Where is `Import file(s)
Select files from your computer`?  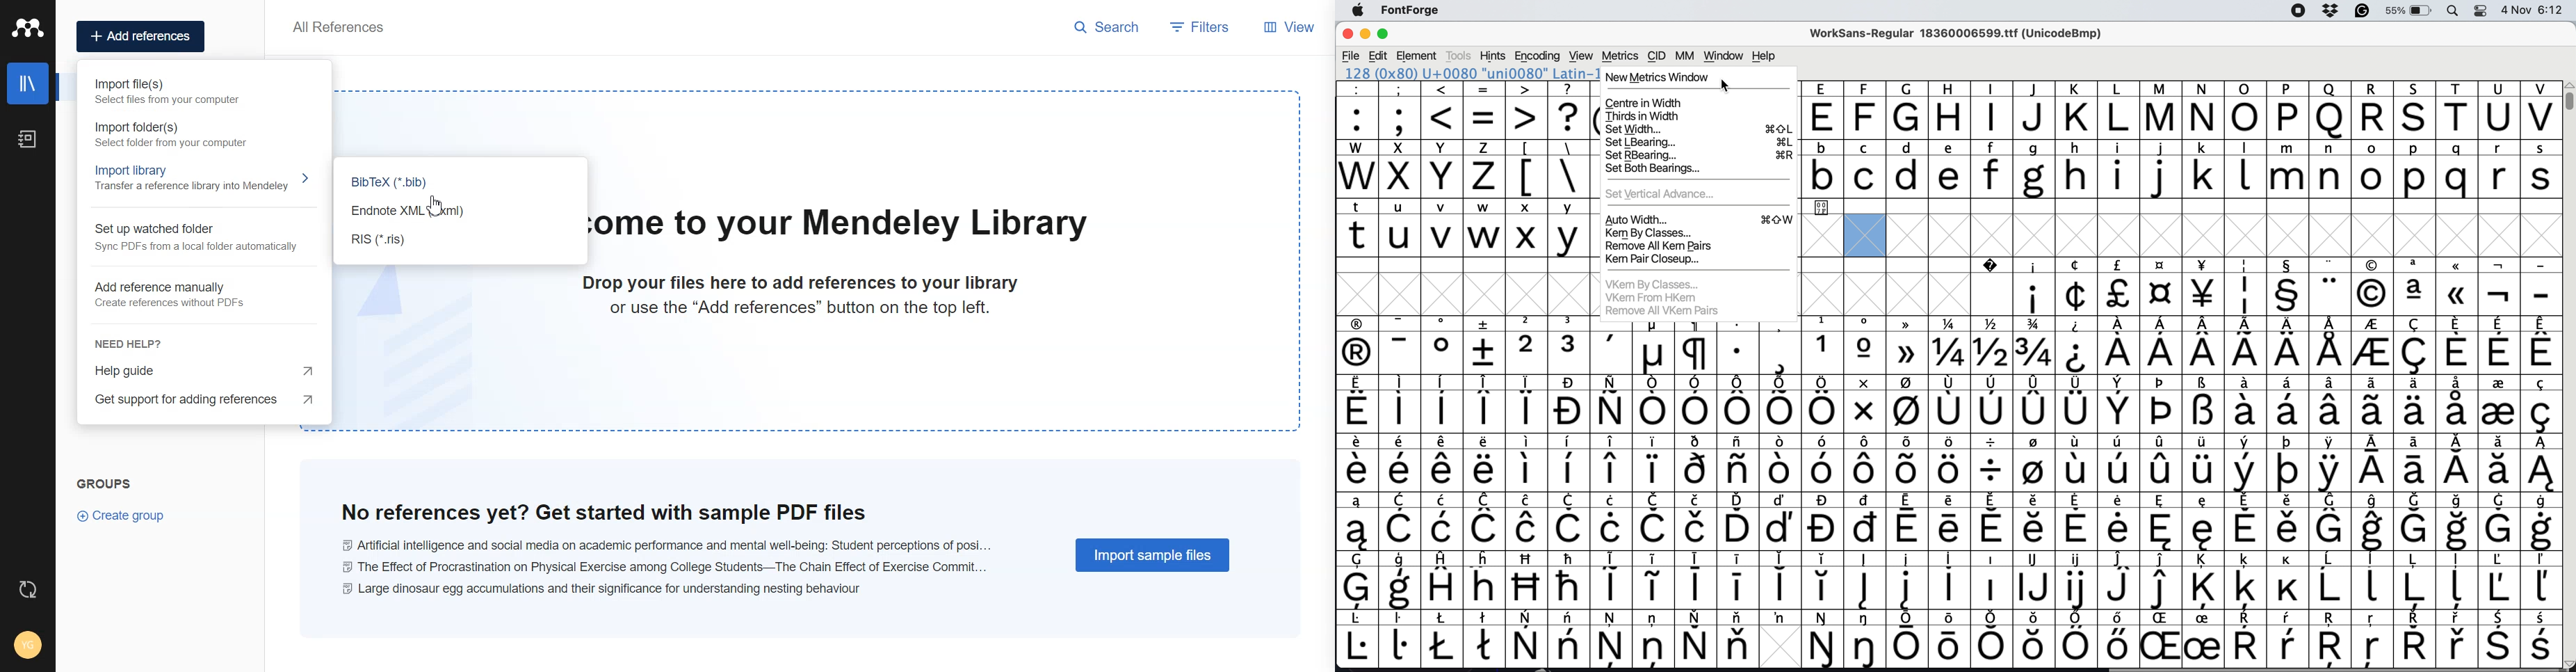 Import file(s)
Select files from your computer is located at coordinates (178, 94).